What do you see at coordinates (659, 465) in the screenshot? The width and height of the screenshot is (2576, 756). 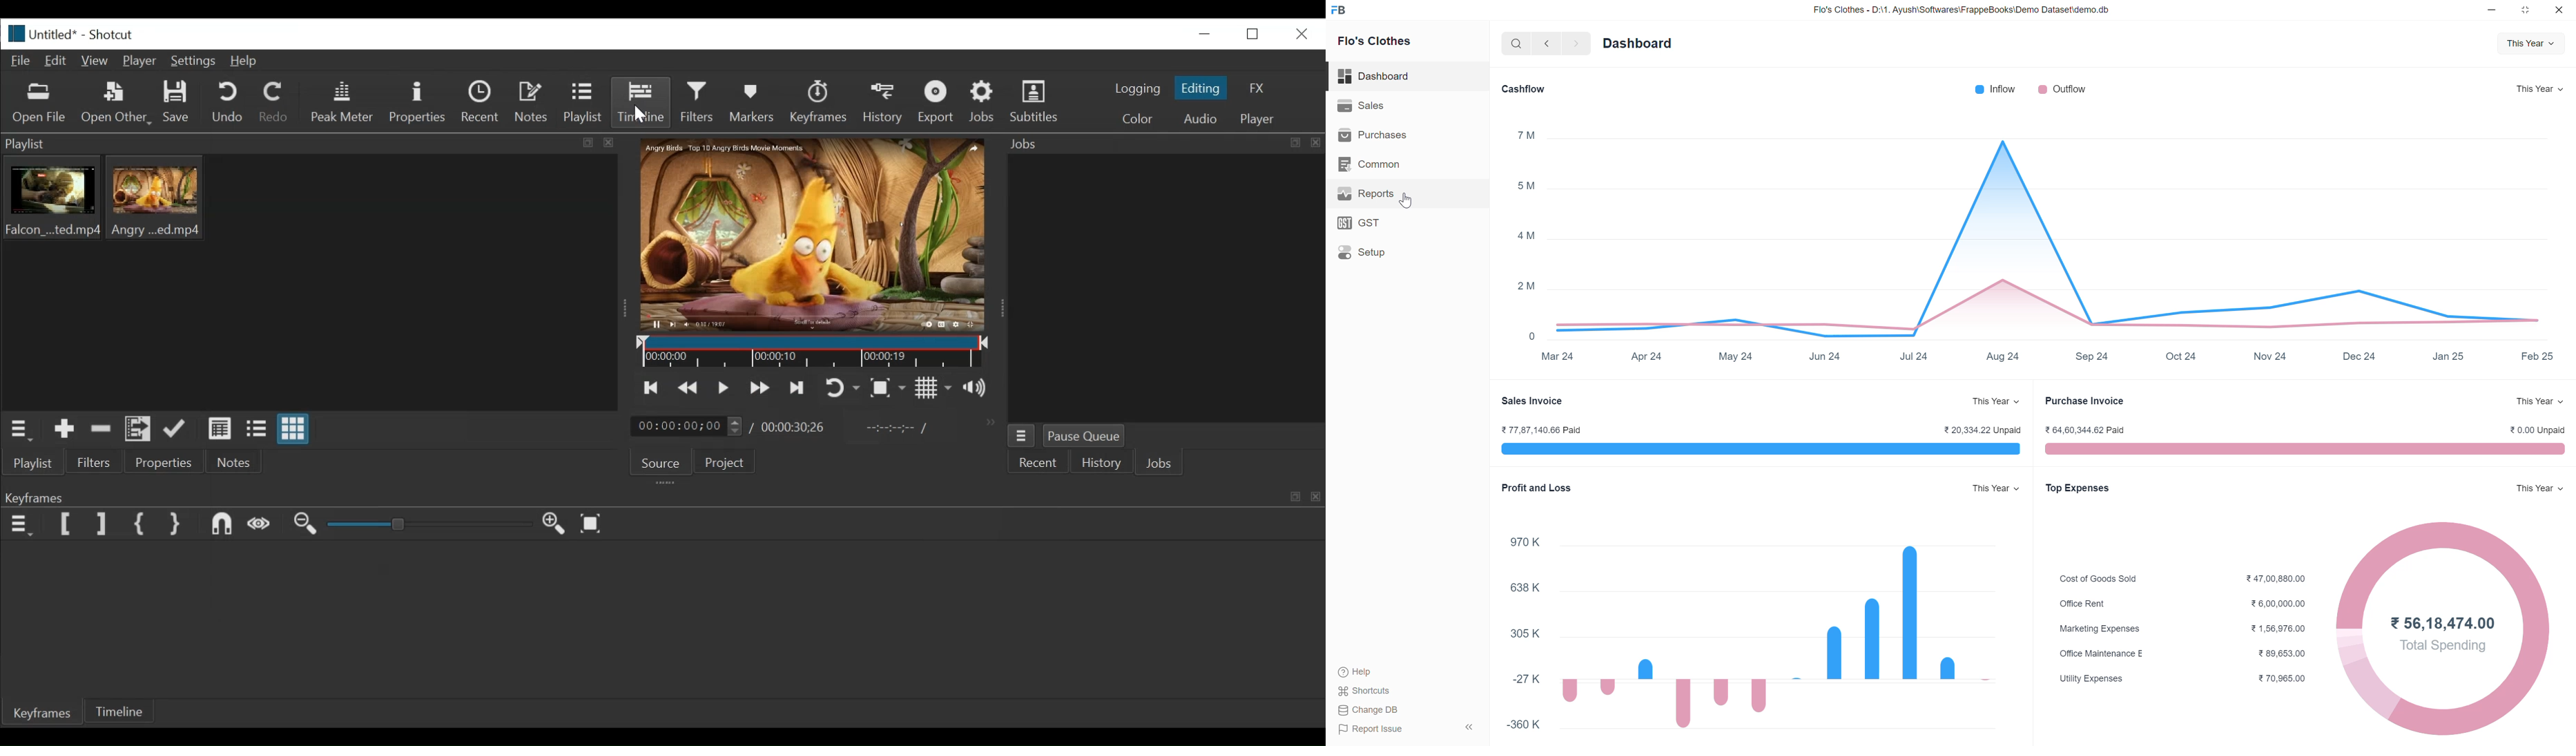 I see `Source` at bounding box center [659, 465].